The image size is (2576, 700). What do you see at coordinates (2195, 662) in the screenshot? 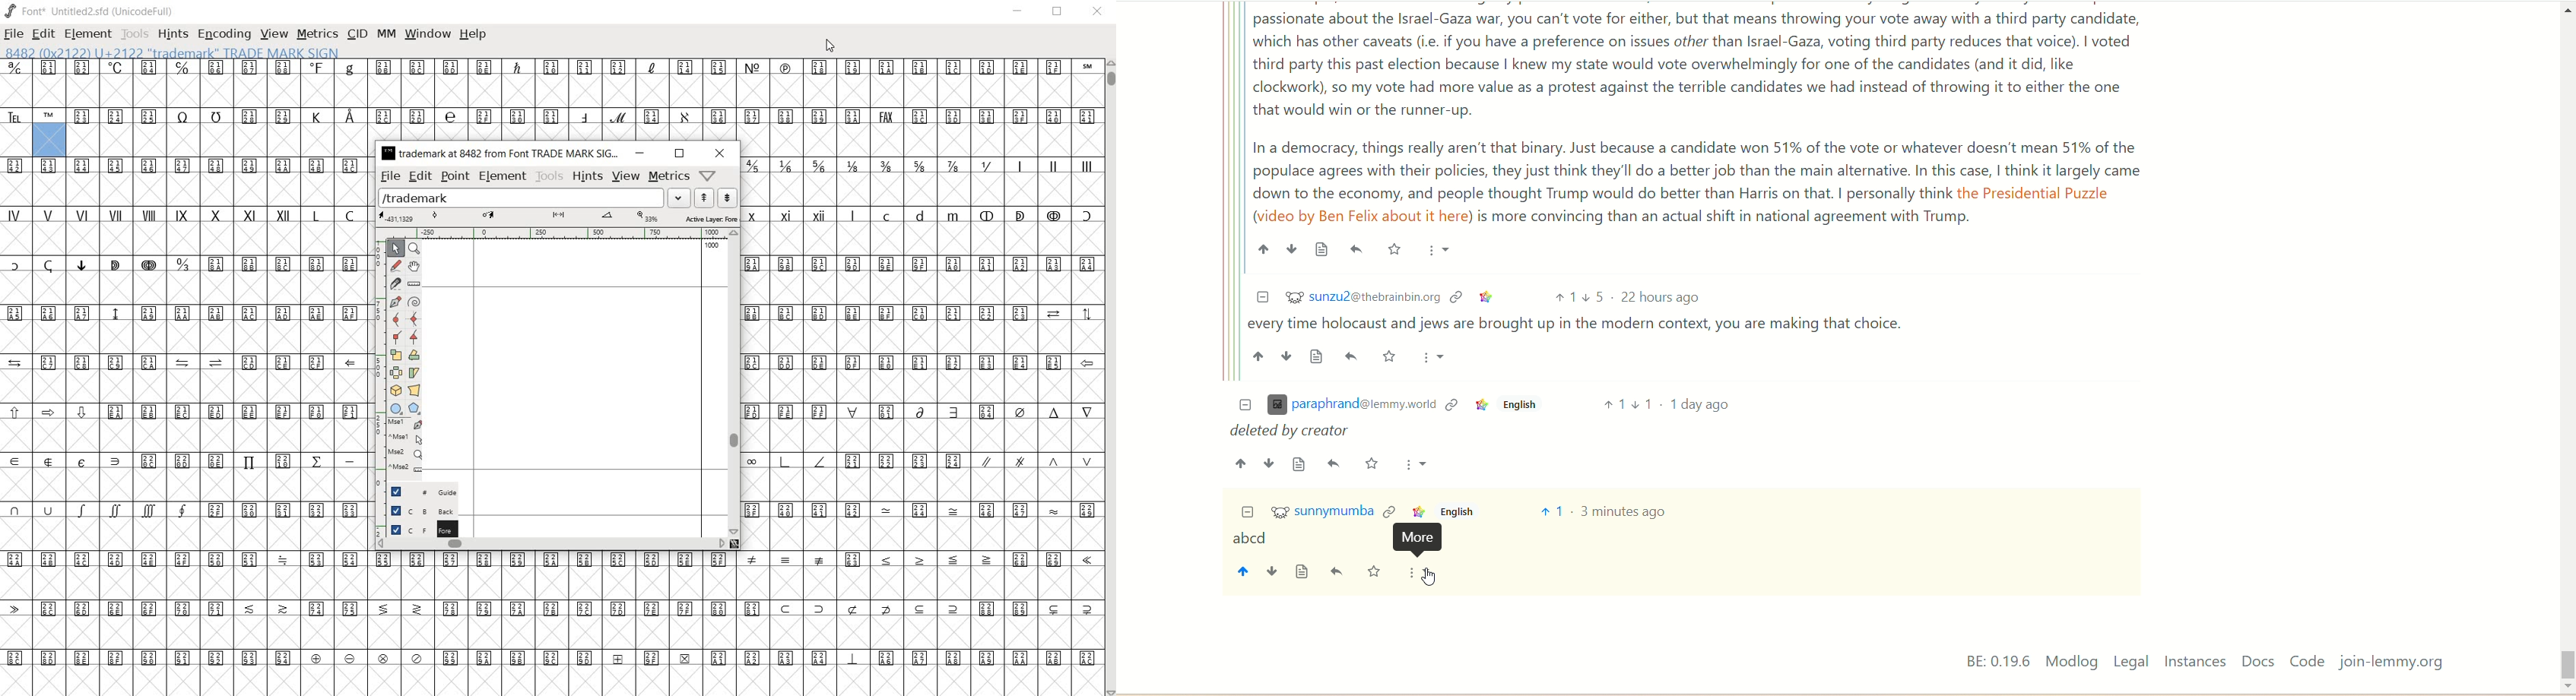
I see `Instances` at bounding box center [2195, 662].